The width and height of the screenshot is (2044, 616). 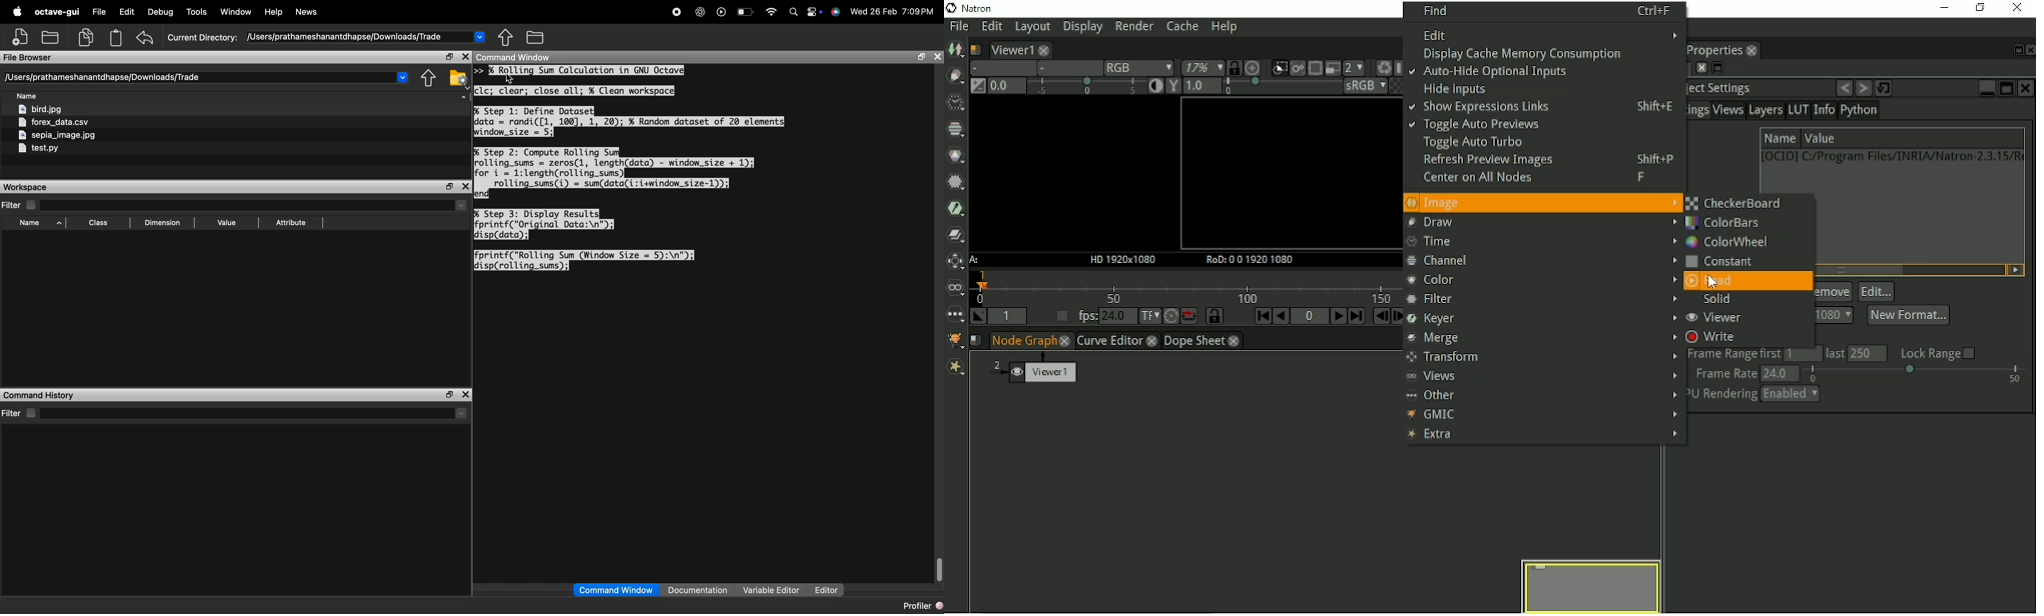 What do you see at coordinates (1539, 261) in the screenshot?
I see `channel` at bounding box center [1539, 261].